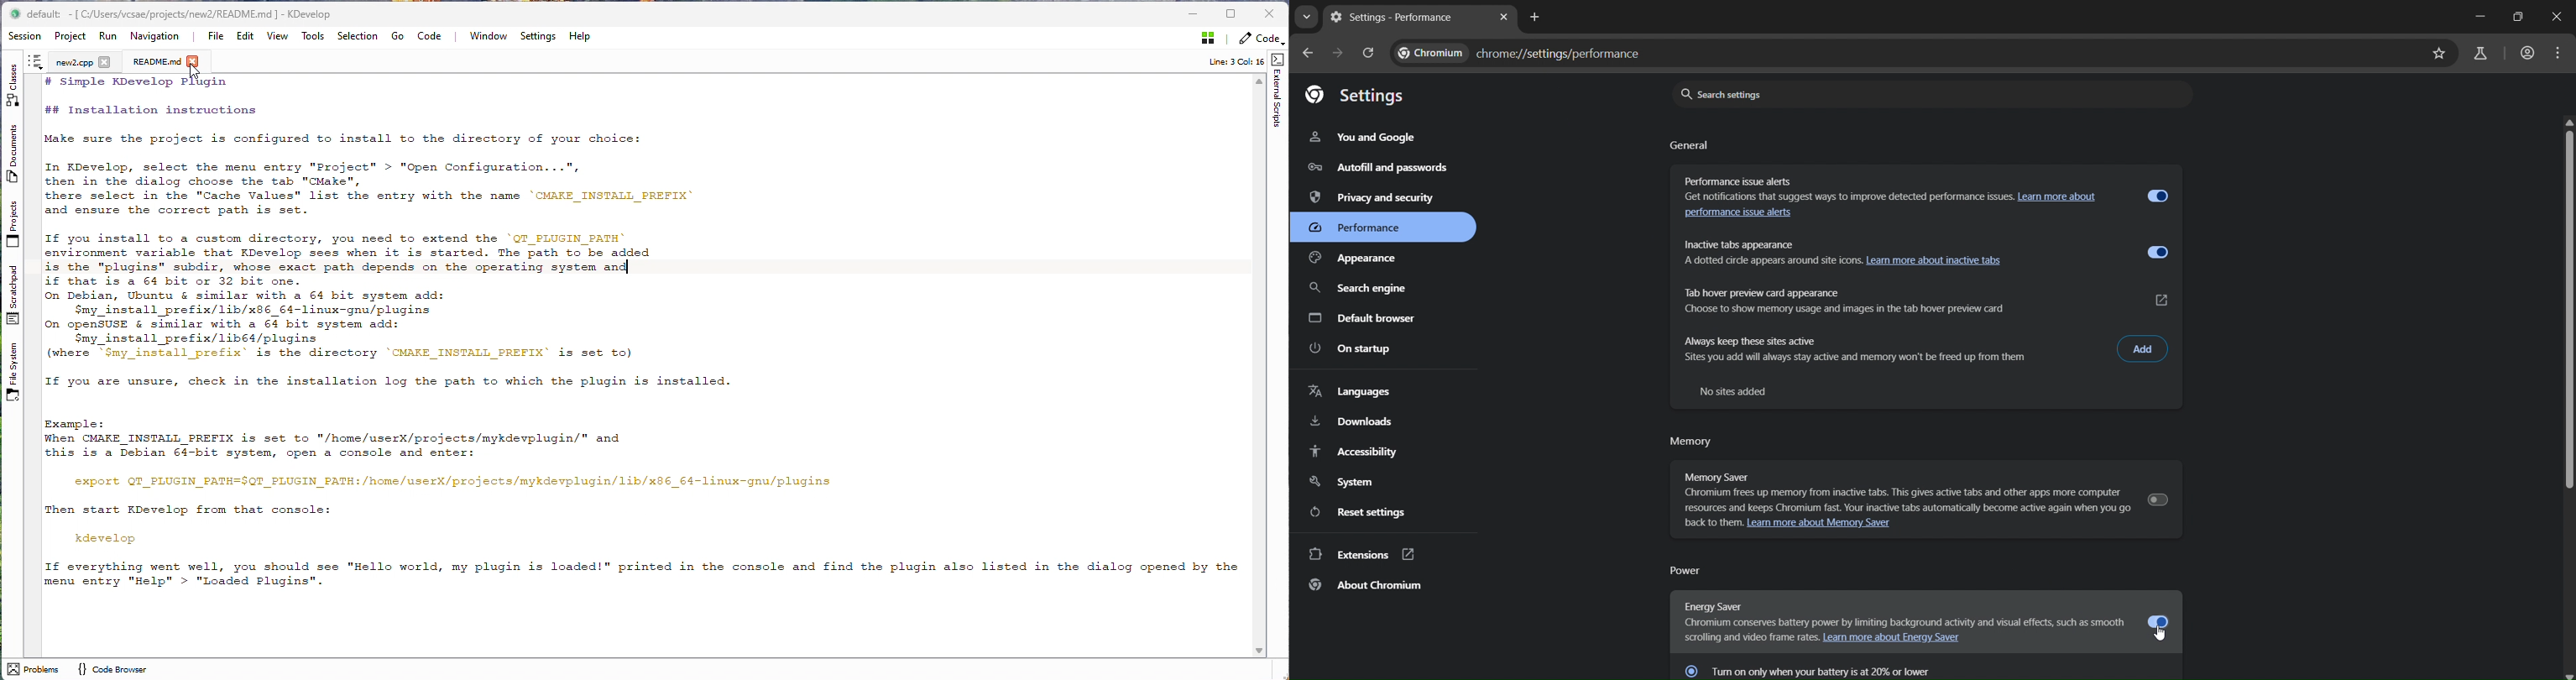  I want to click on performance issue alerts, so click(1886, 186).